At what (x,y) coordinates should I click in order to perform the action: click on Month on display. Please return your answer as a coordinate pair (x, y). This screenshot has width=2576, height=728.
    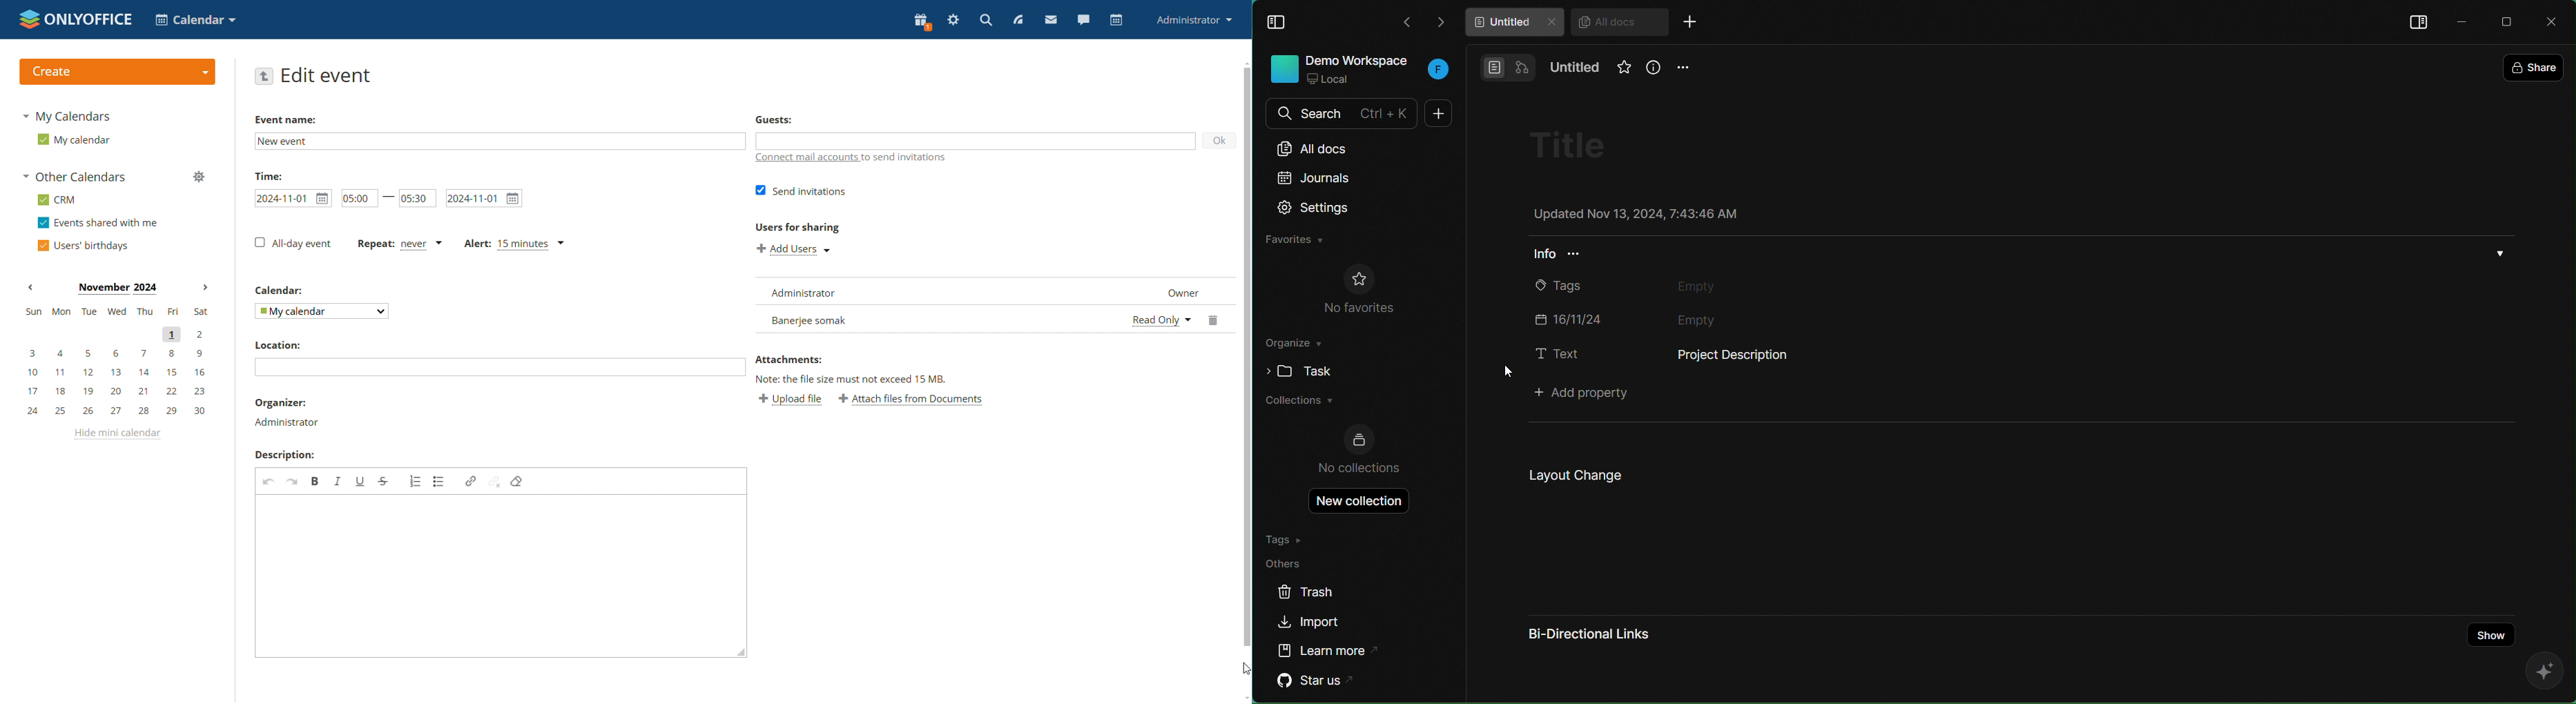
    Looking at the image, I should click on (116, 287).